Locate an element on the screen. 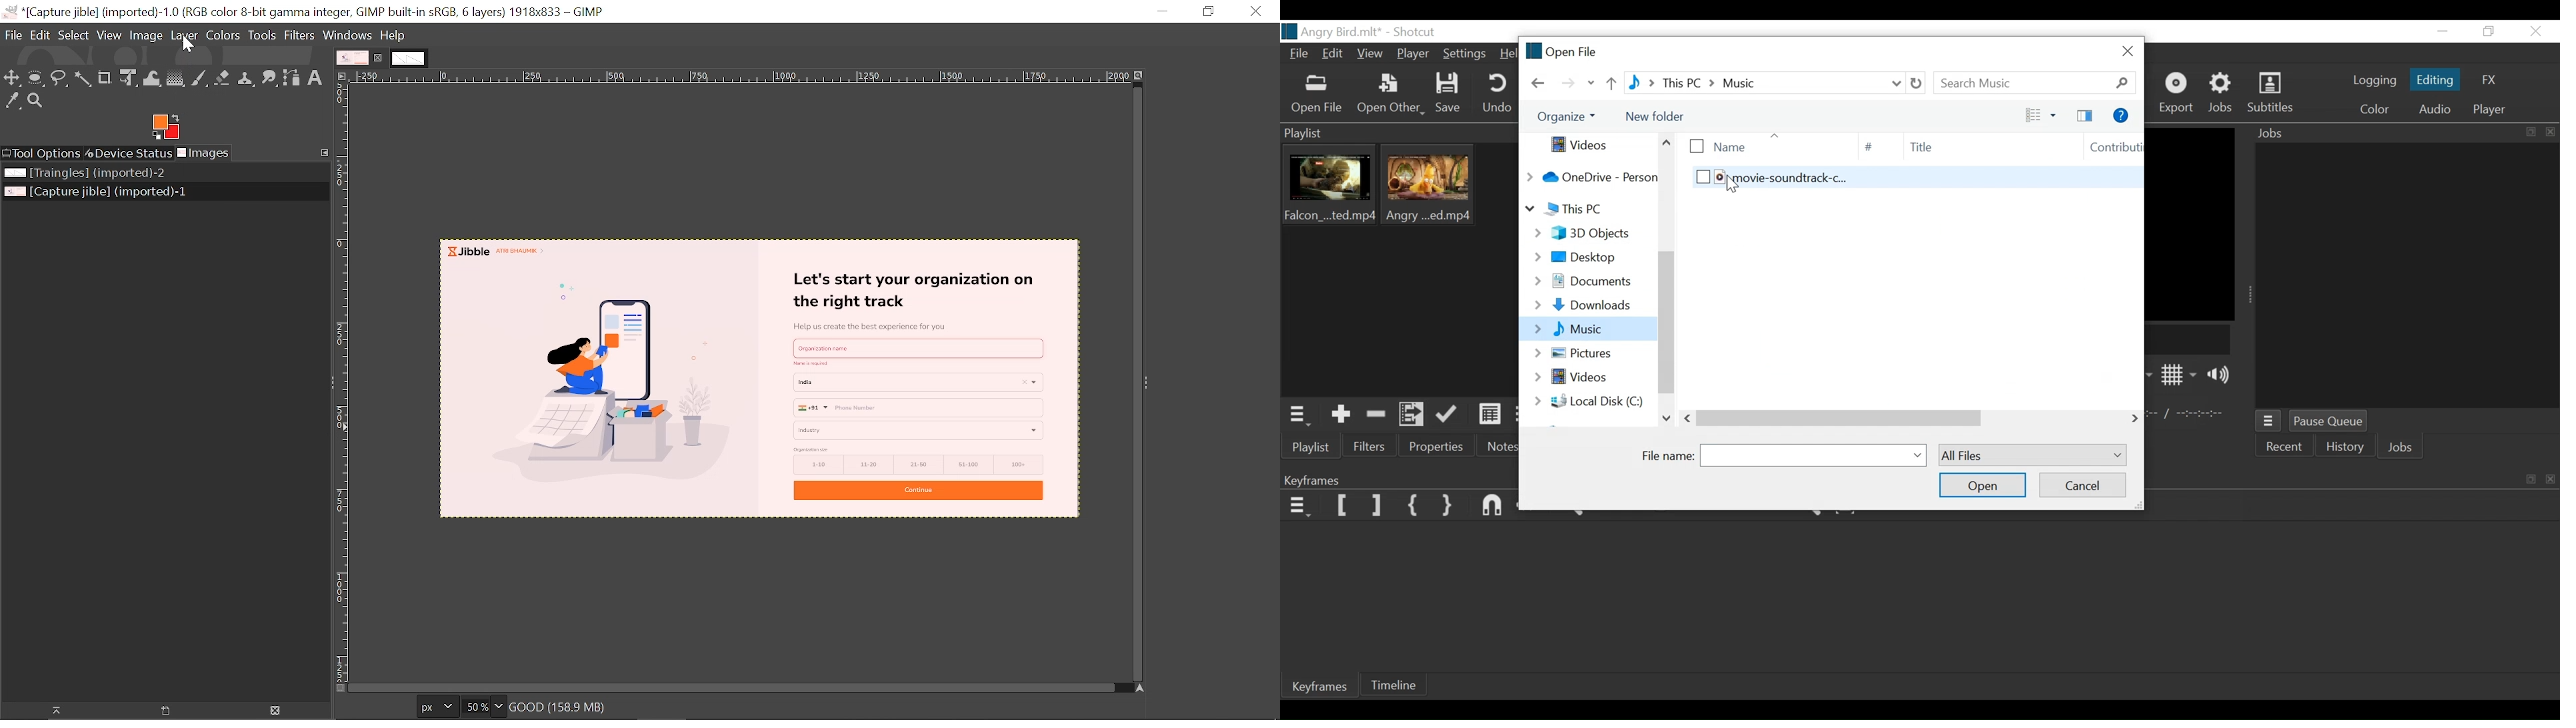 The width and height of the screenshot is (2576, 728). Scroll right is located at coordinates (2135, 417).